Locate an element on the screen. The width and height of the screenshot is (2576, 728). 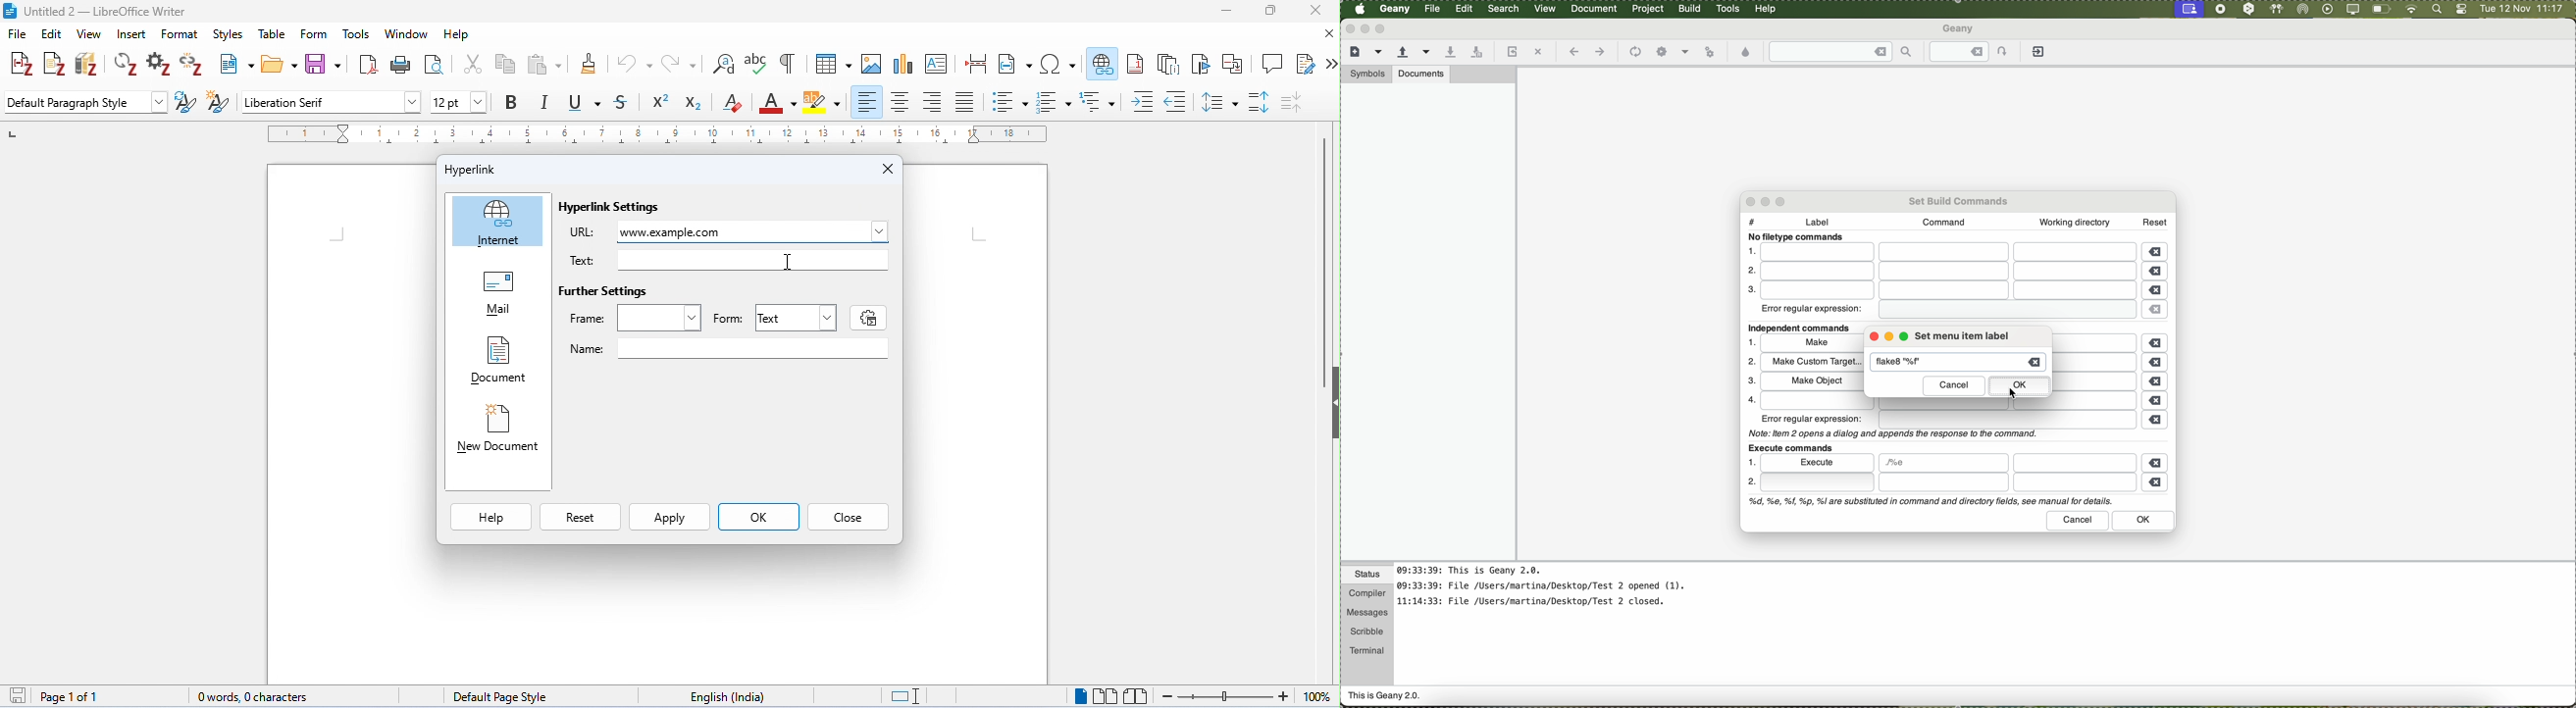
Name is located at coordinates (587, 348).